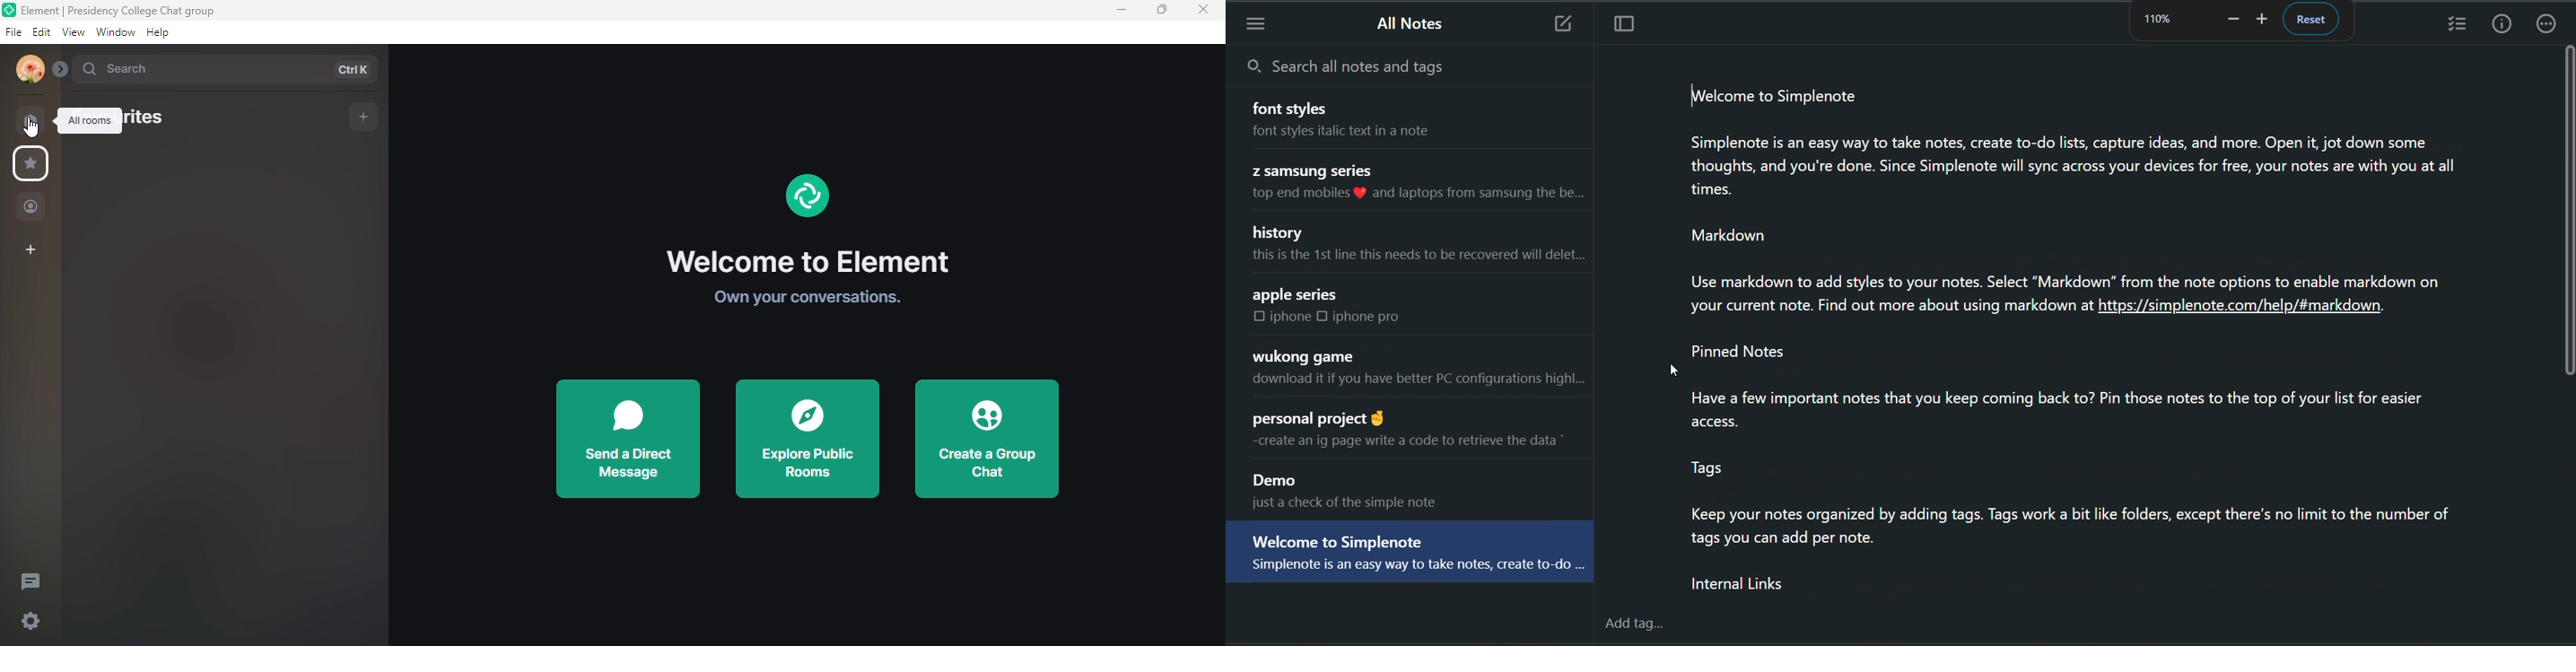 This screenshot has height=672, width=2576. What do you see at coordinates (34, 165) in the screenshot?
I see `favourites` at bounding box center [34, 165].